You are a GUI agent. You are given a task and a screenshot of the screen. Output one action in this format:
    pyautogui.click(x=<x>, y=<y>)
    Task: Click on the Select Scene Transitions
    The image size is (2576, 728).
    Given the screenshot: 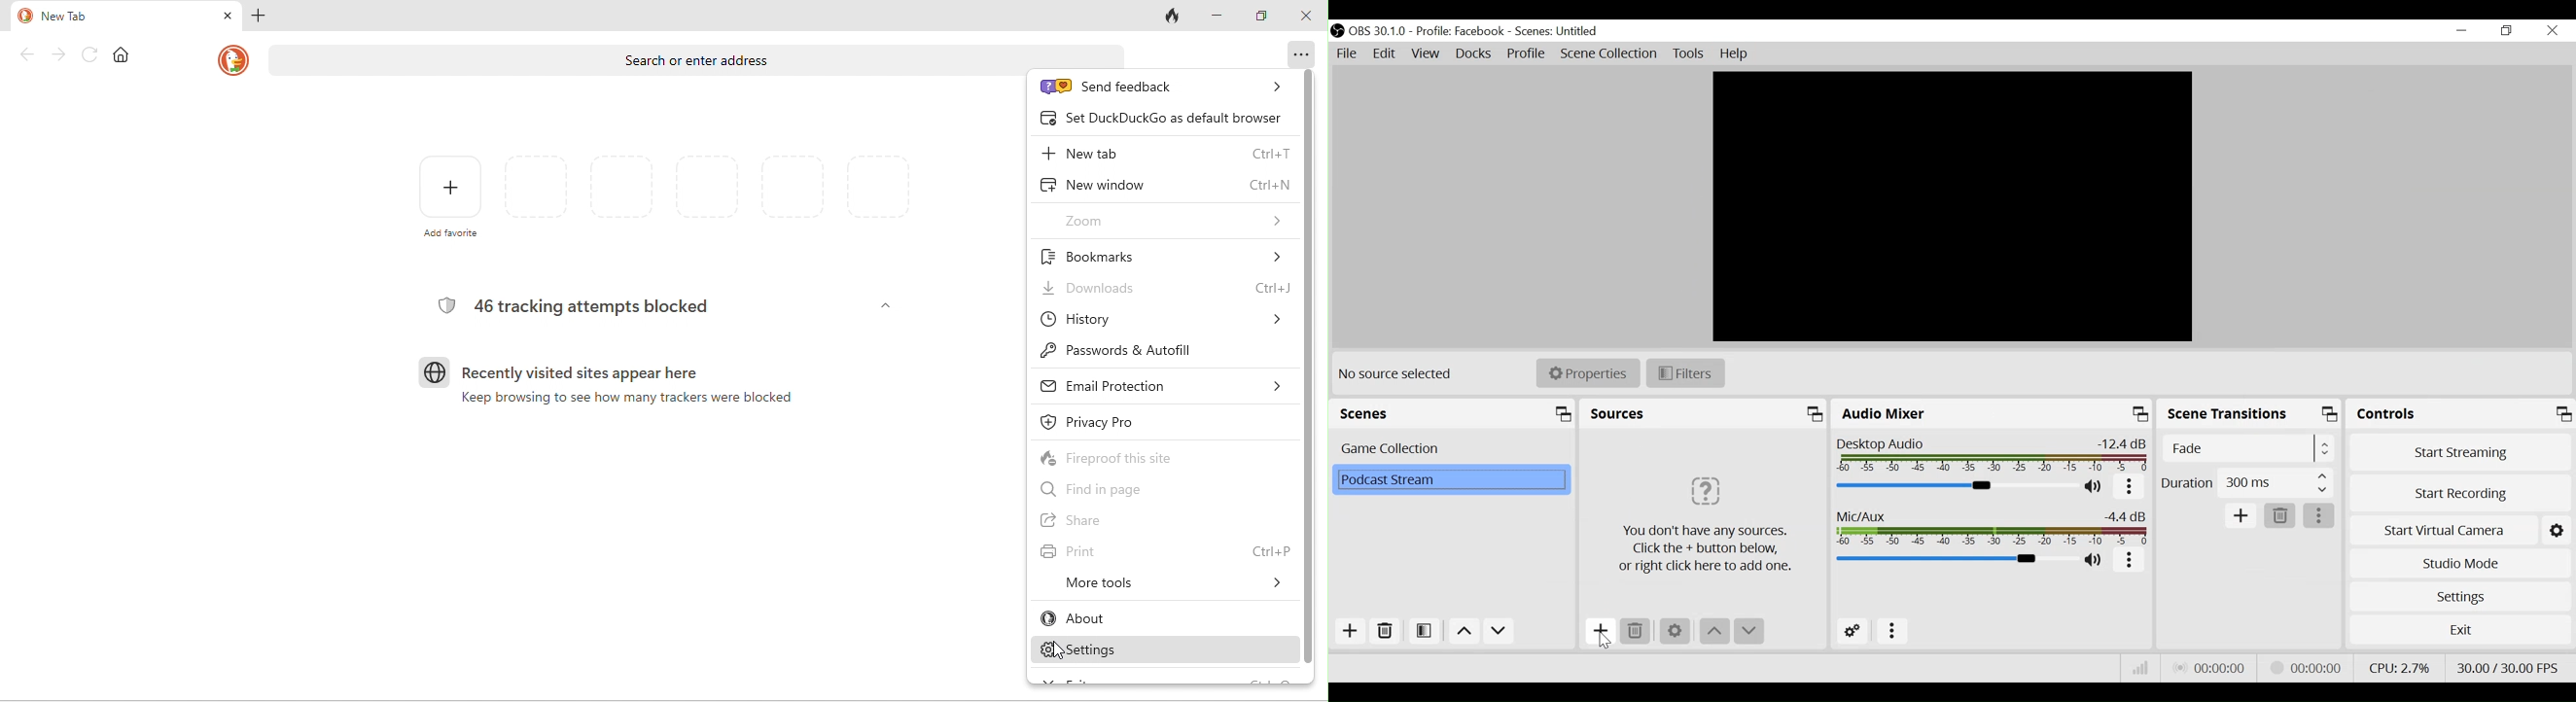 What is the action you would take?
    pyautogui.click(x=2250, y=447)
    